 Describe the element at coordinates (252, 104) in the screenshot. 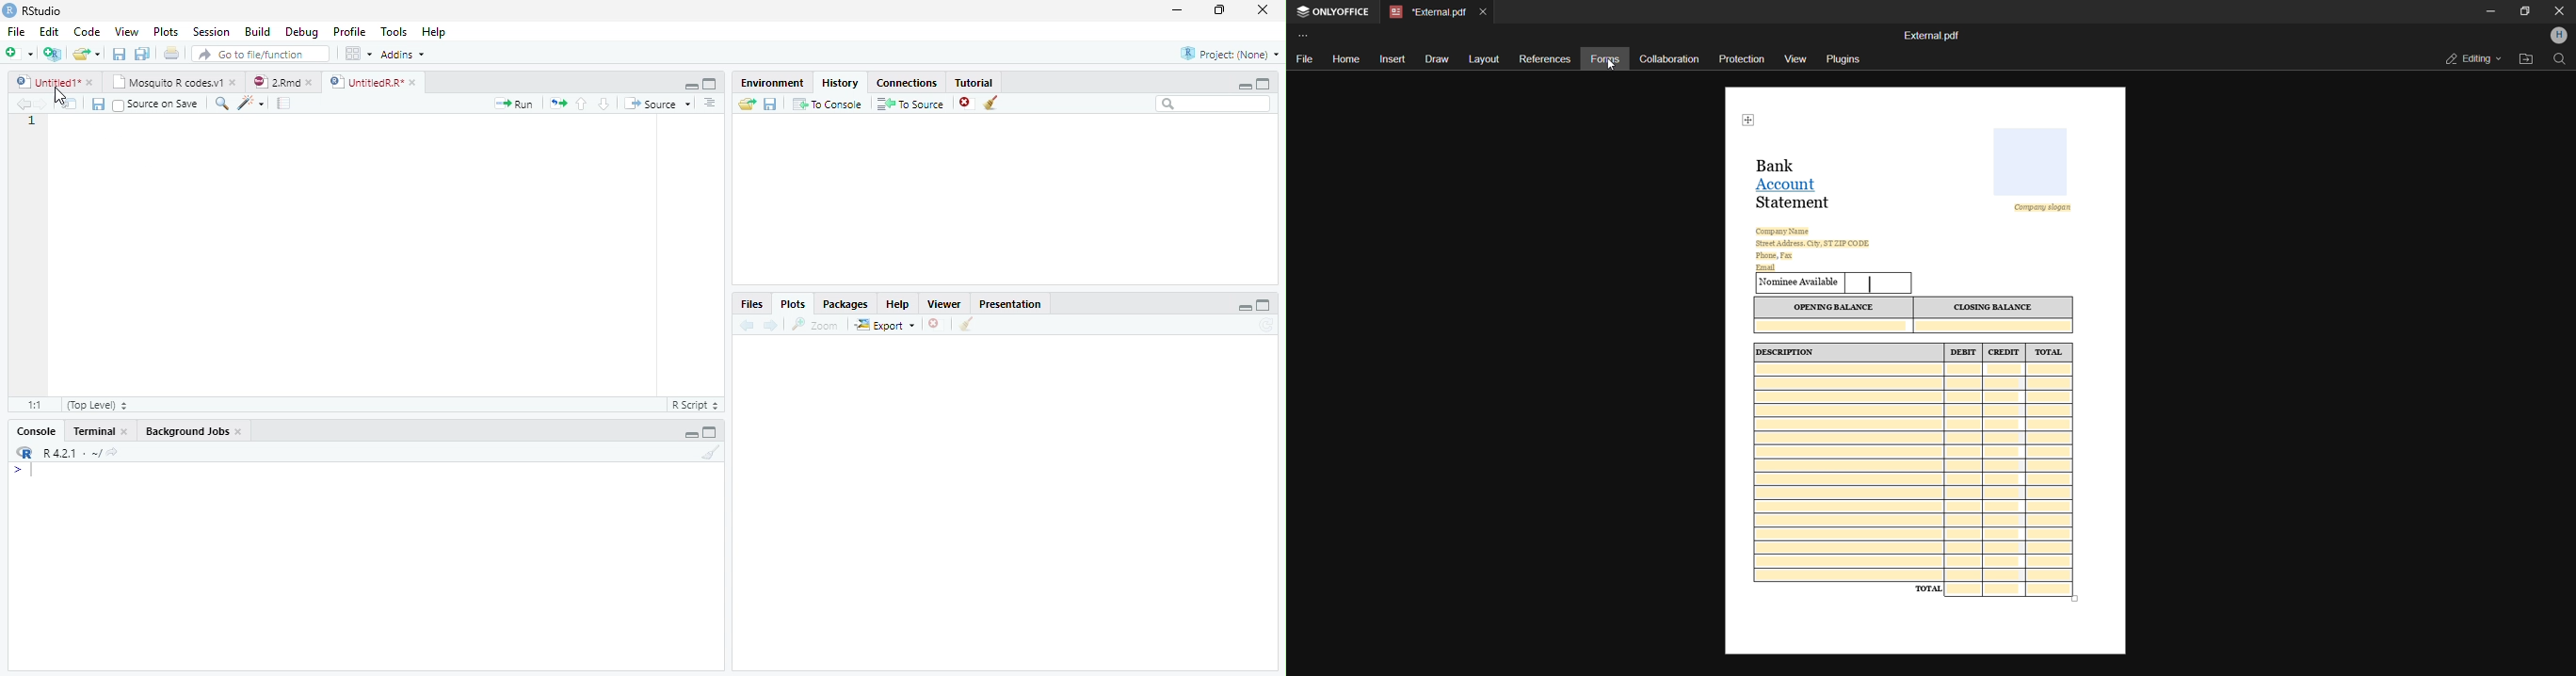

I see `Code tools` at that location.